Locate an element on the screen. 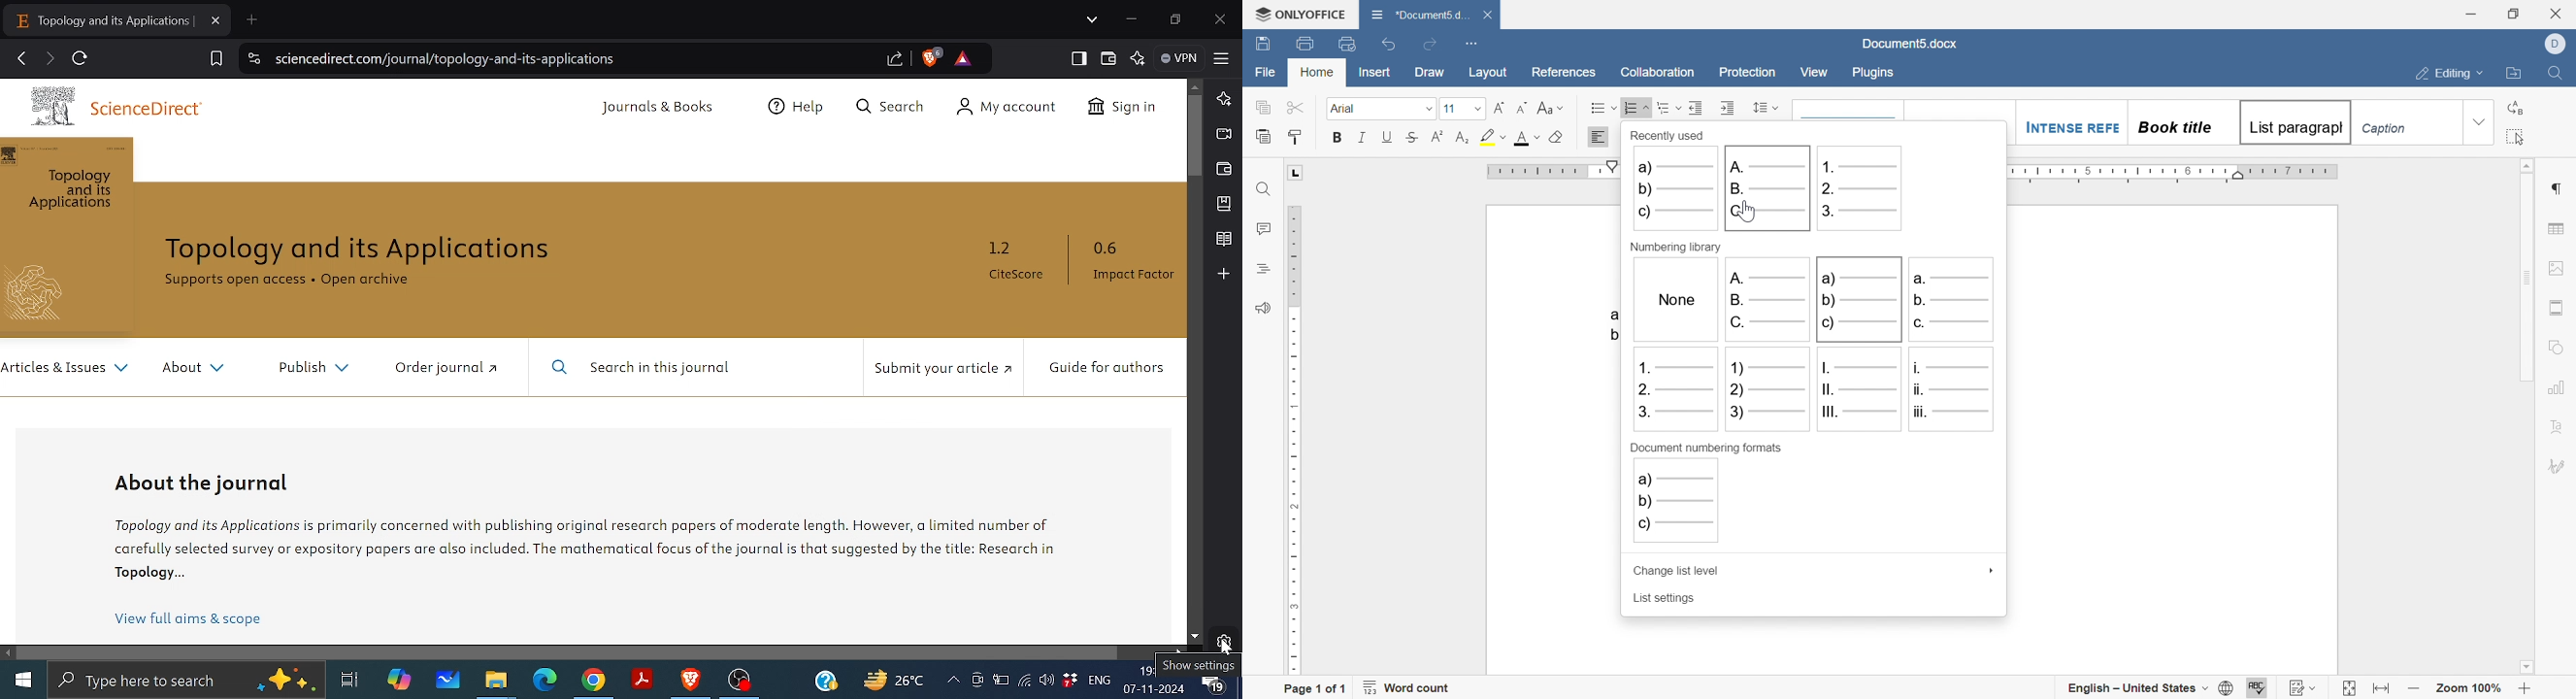 This screenshot has width=2576, height=700. Adobe reader is located at coordinates (643, 682).